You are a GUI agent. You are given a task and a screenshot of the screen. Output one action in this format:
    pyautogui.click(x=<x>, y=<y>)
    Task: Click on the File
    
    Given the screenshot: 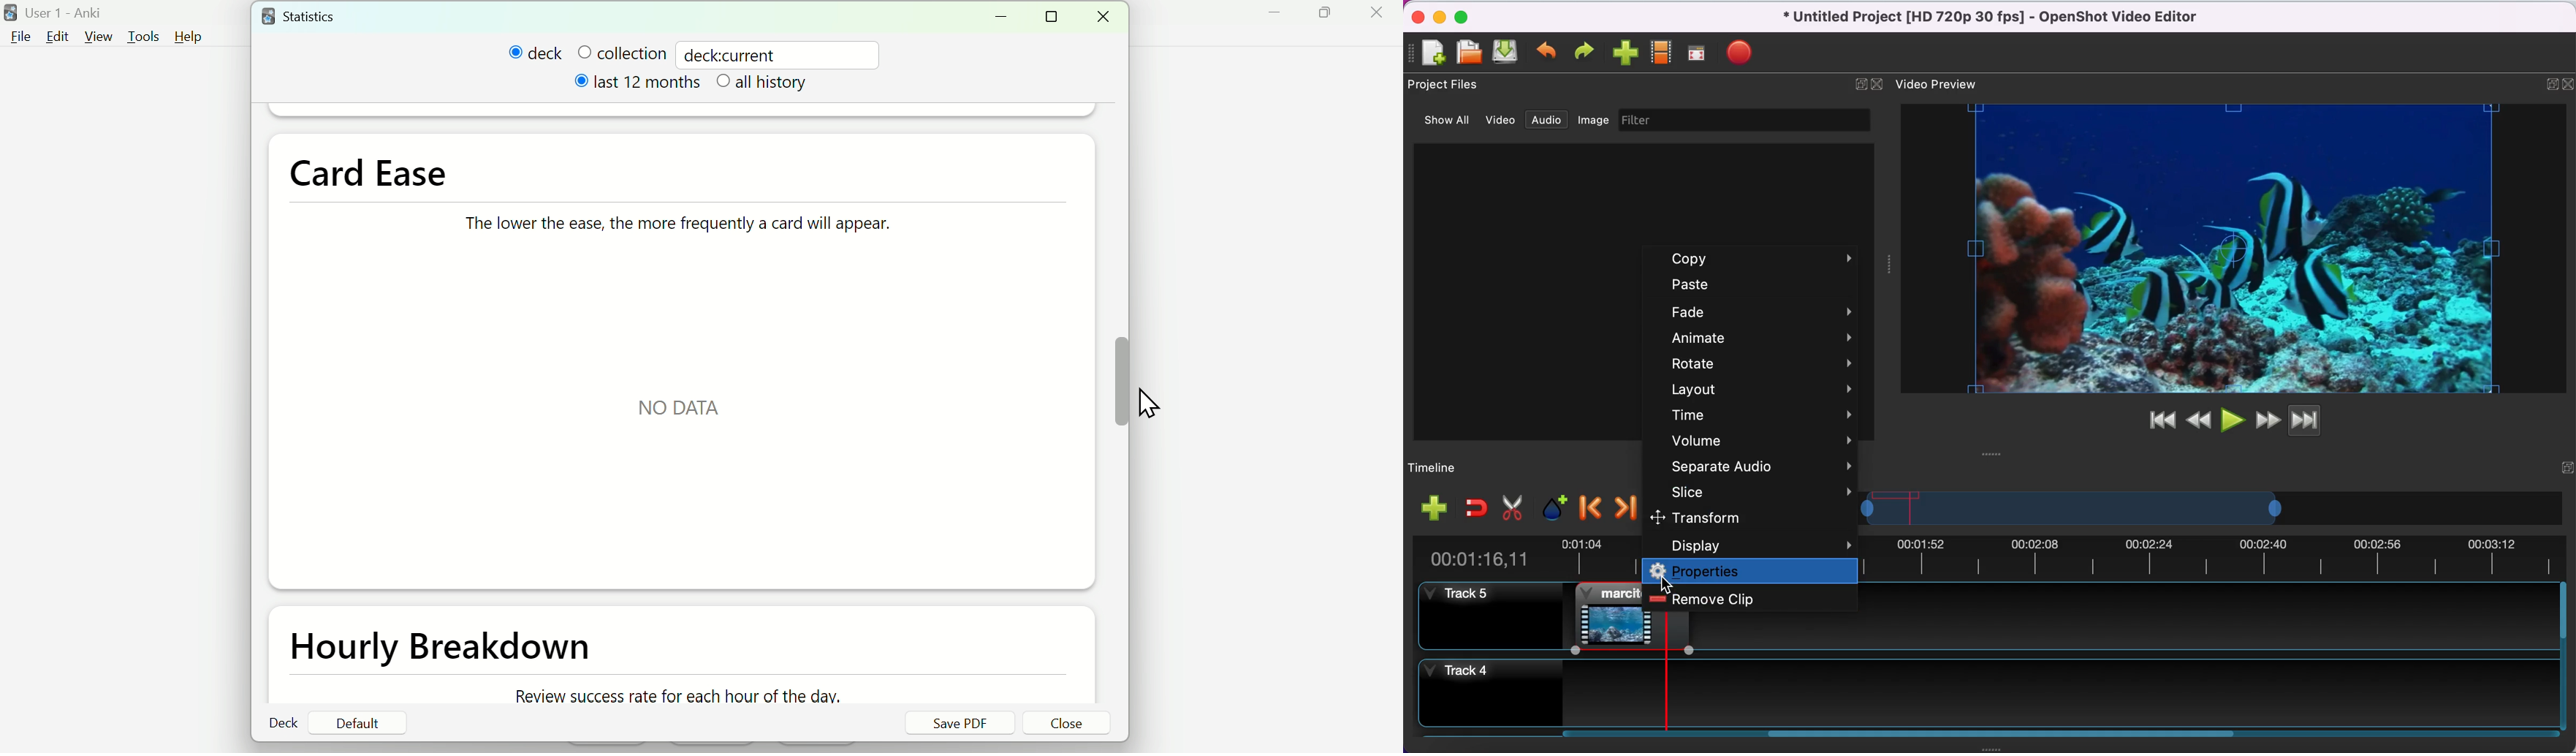 What is the action you would take?
    pyautogui.click(x=22, y=36)
    